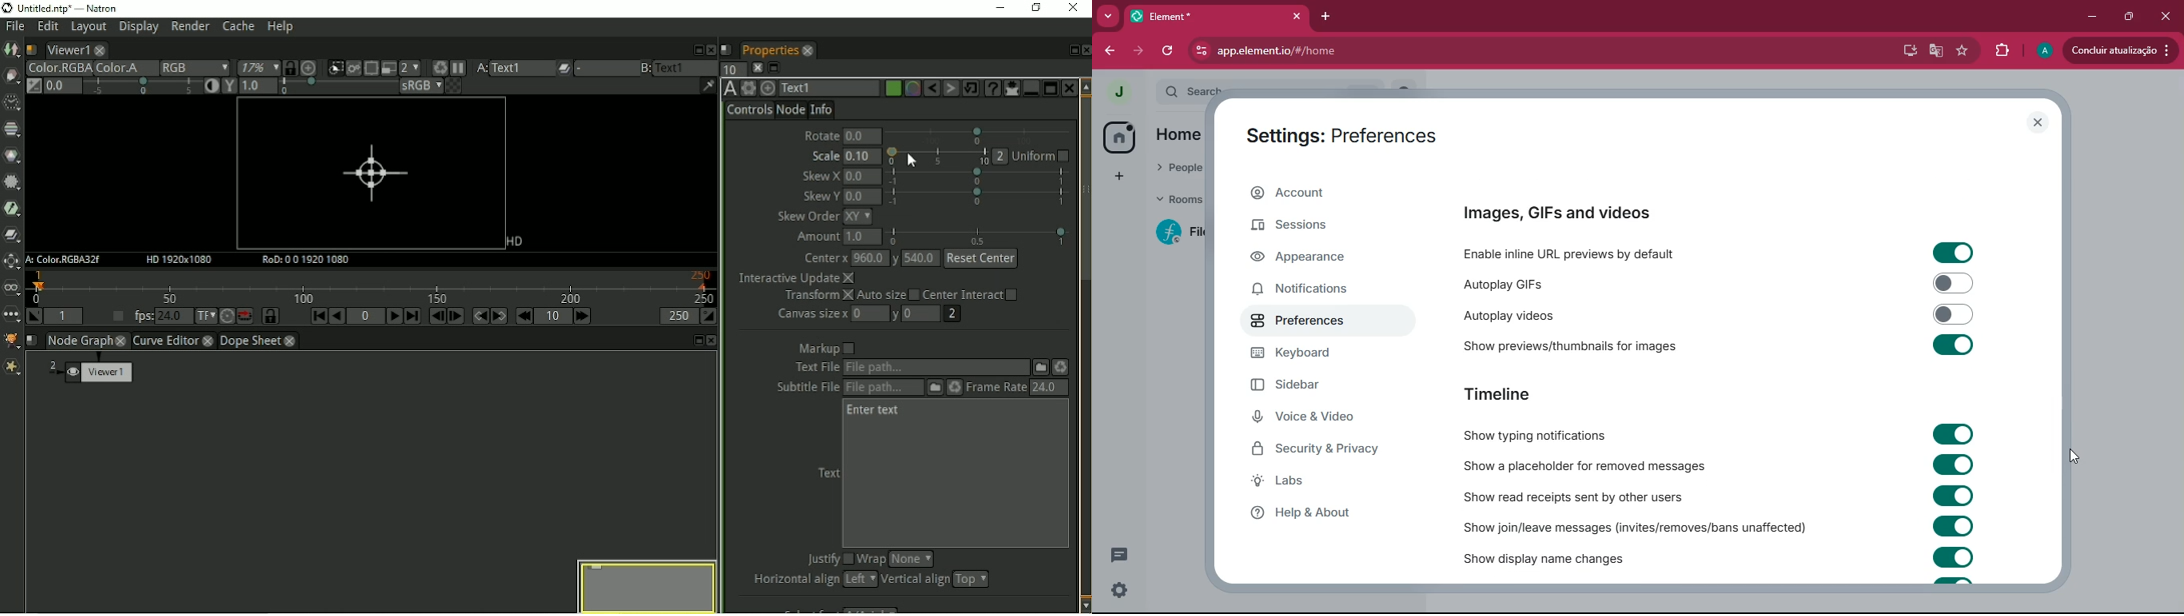  Describe the element at coordinates (2043, 51) in the screenshot. I see `profile` at that location.